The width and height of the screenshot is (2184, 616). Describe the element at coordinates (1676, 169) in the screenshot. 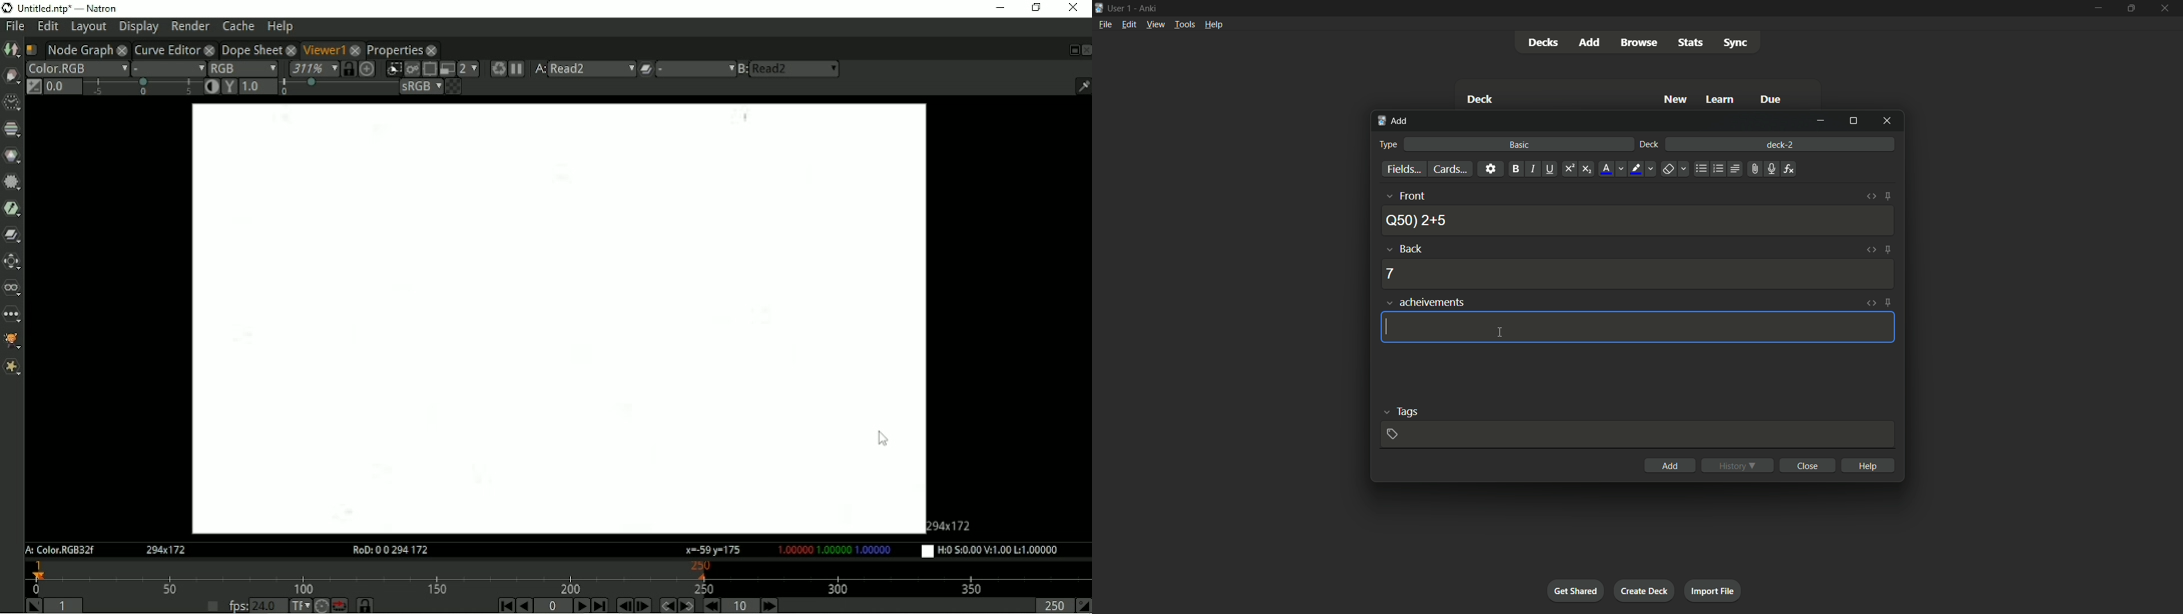

I see `remove formatting` at that location.